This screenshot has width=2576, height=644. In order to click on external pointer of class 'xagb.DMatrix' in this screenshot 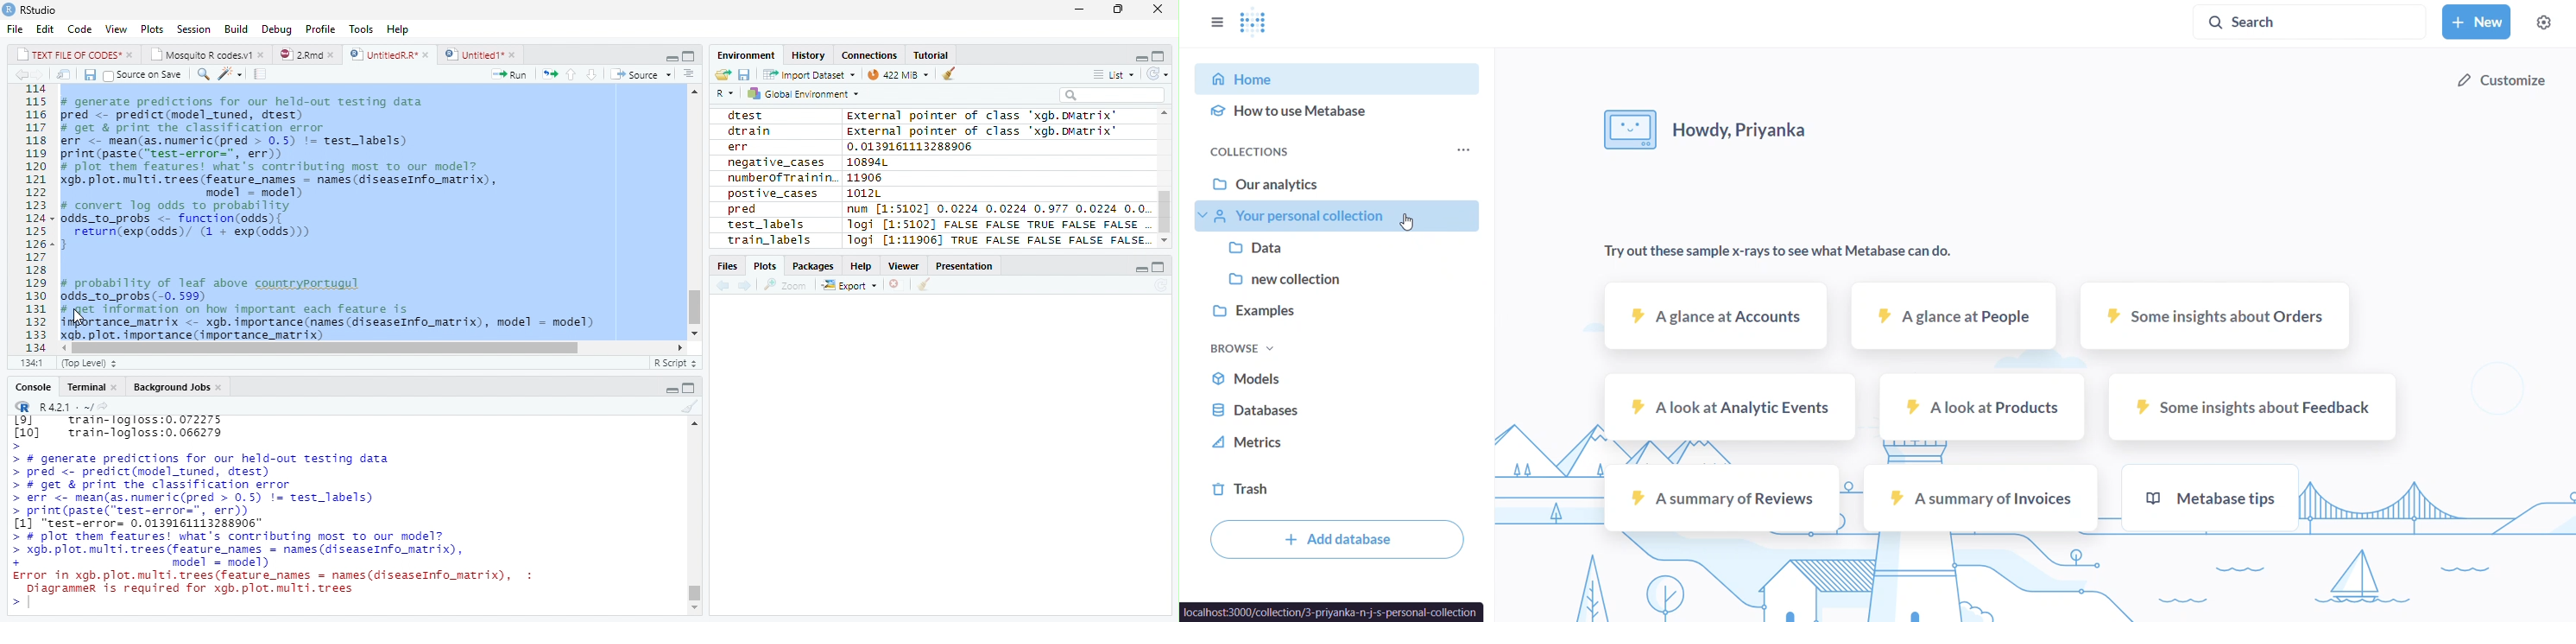, I will do `click(986, 114)`.